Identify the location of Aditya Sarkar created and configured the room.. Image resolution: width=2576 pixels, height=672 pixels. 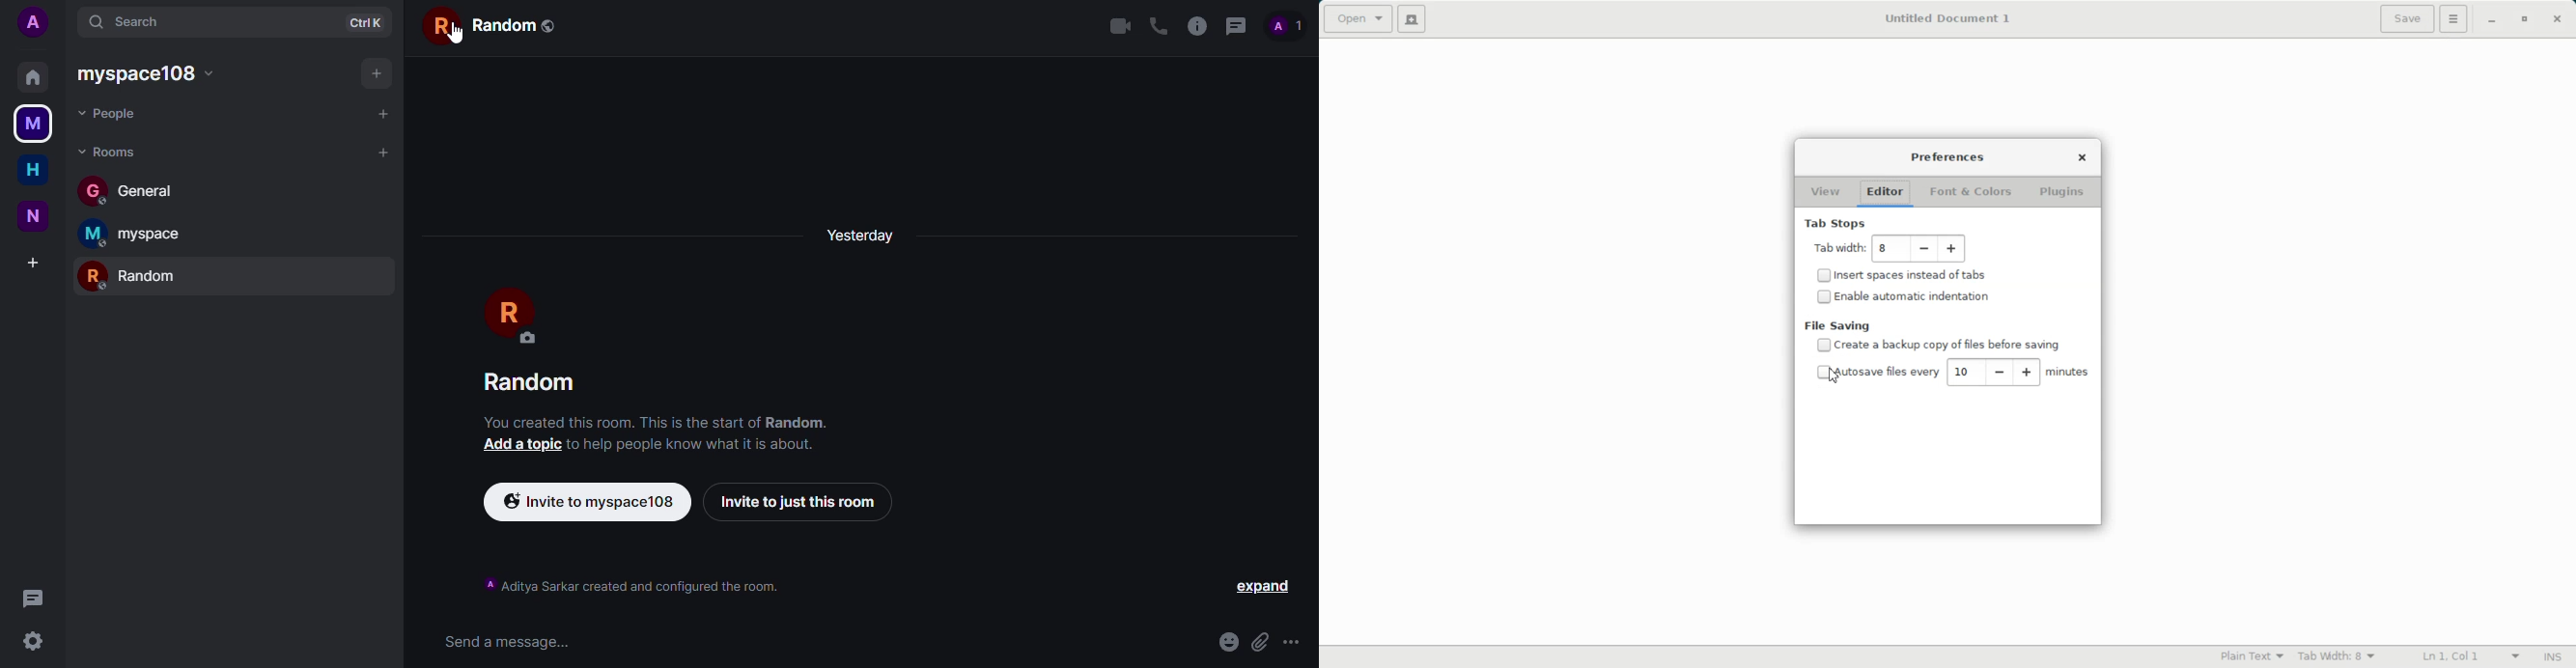
(650, 585).